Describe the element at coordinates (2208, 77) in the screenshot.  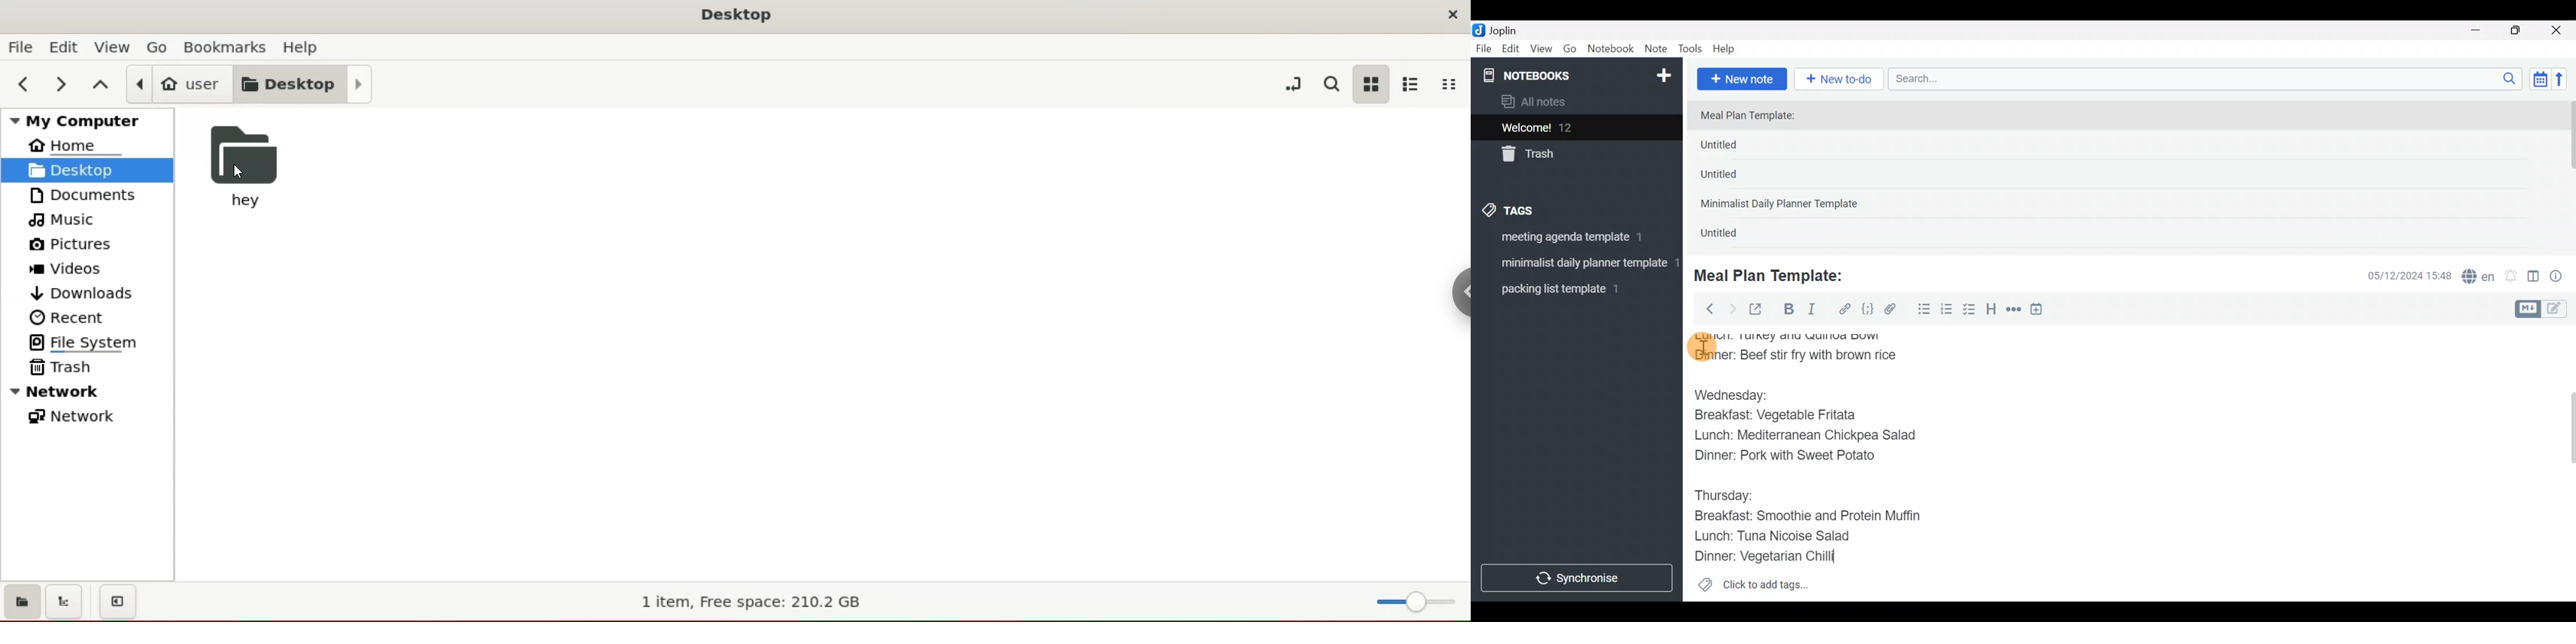
I see `Search bar` at that location.